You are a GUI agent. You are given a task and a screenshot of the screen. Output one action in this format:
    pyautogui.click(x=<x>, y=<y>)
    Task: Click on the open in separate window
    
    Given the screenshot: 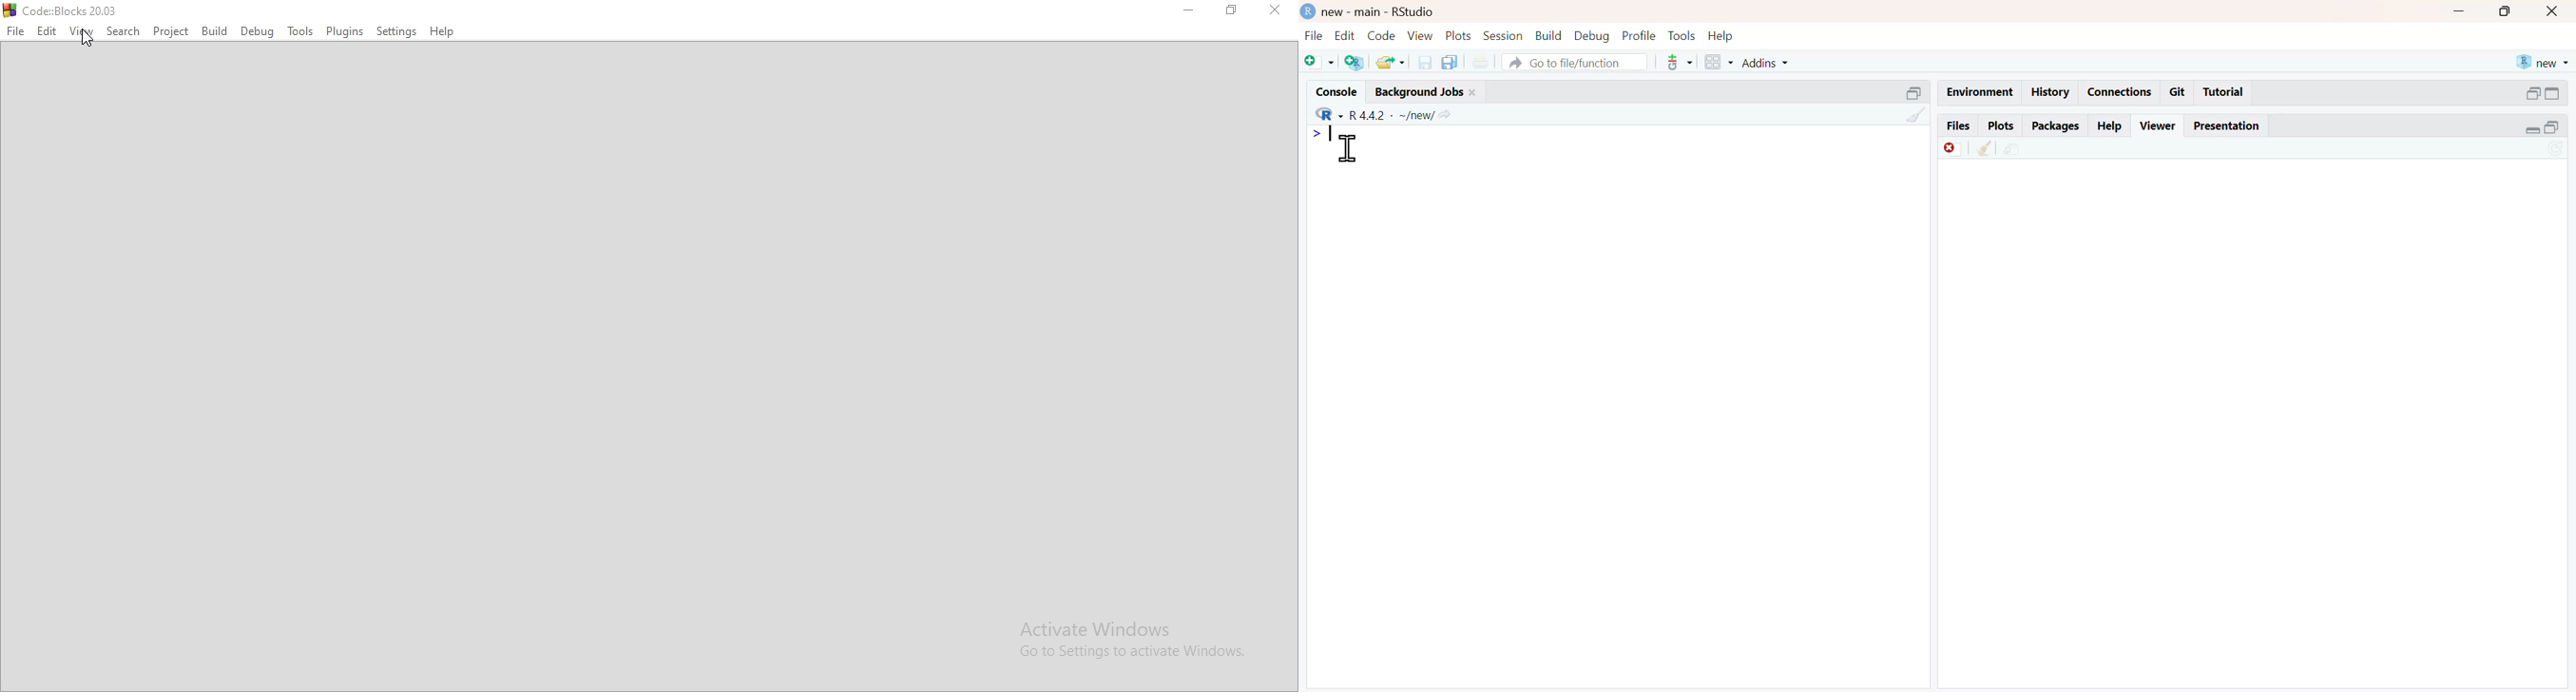 What is the action you would take?
    pyautogui.click(x=2531, y=93)
    